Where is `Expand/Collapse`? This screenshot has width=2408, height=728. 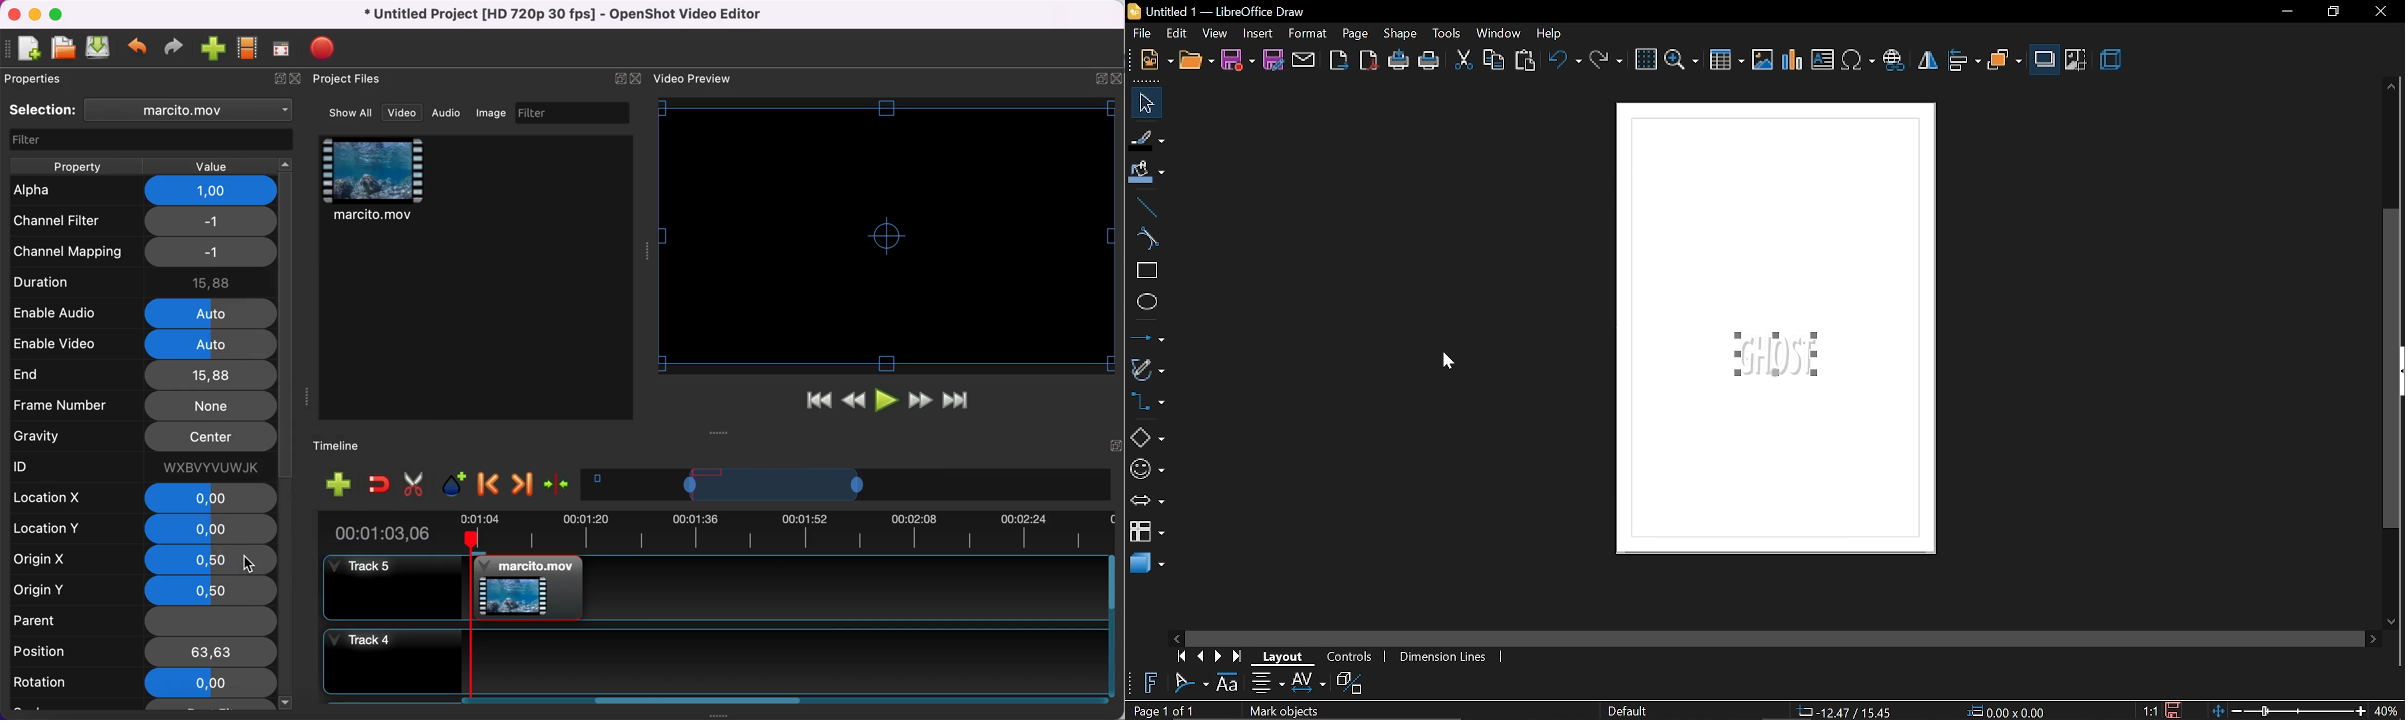
Expand/Collapse is located at coordinates (1116, 446).